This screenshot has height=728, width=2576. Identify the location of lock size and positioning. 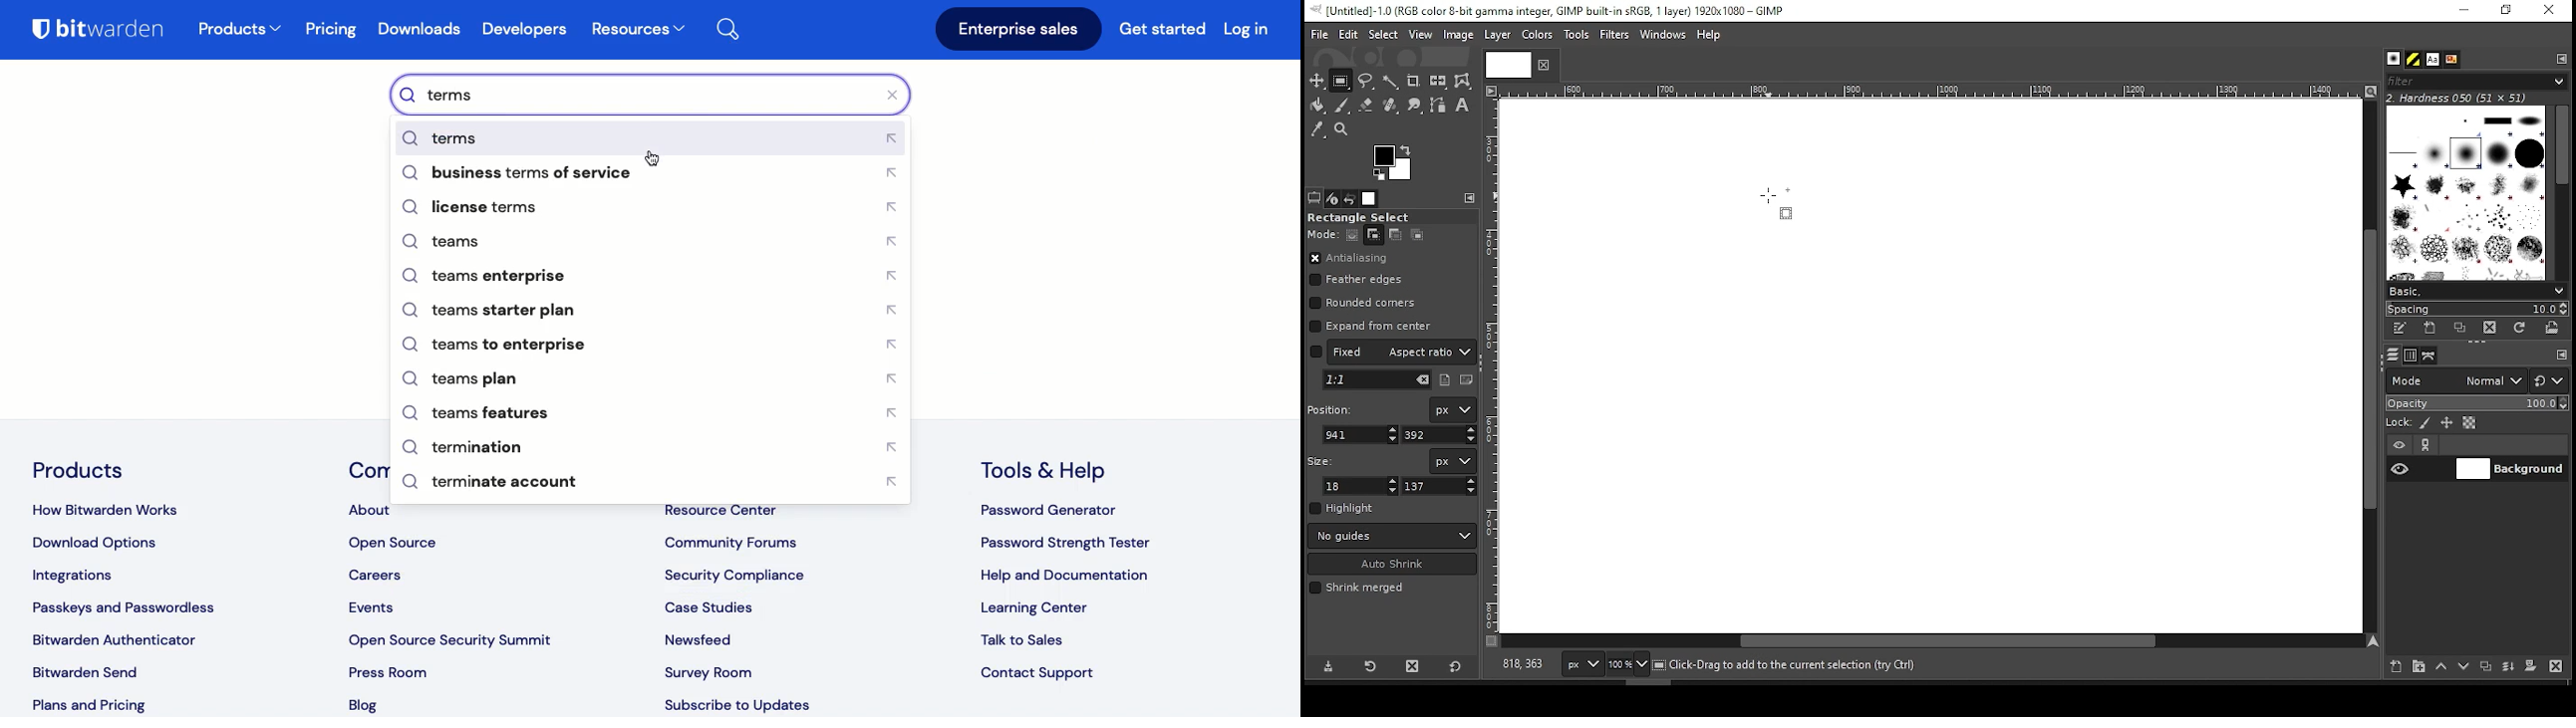
(2448, 423).